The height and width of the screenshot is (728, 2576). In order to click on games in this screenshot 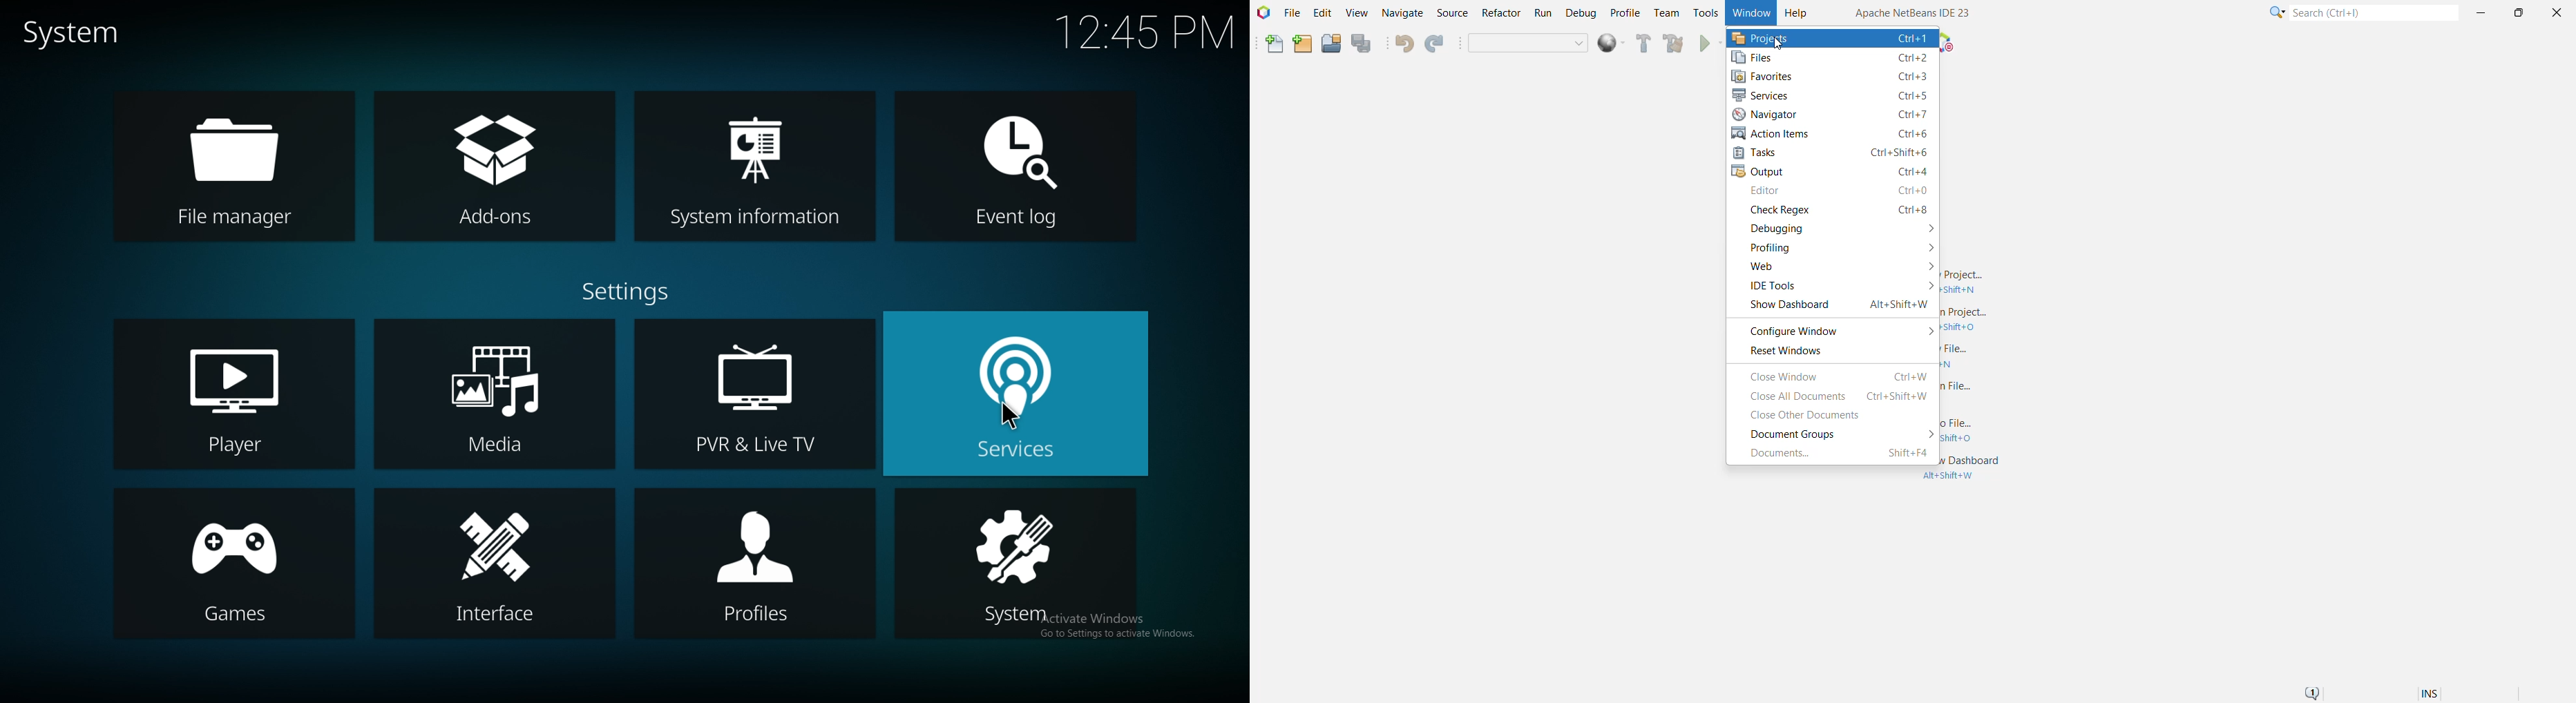, I will do `click(233, 564)`.